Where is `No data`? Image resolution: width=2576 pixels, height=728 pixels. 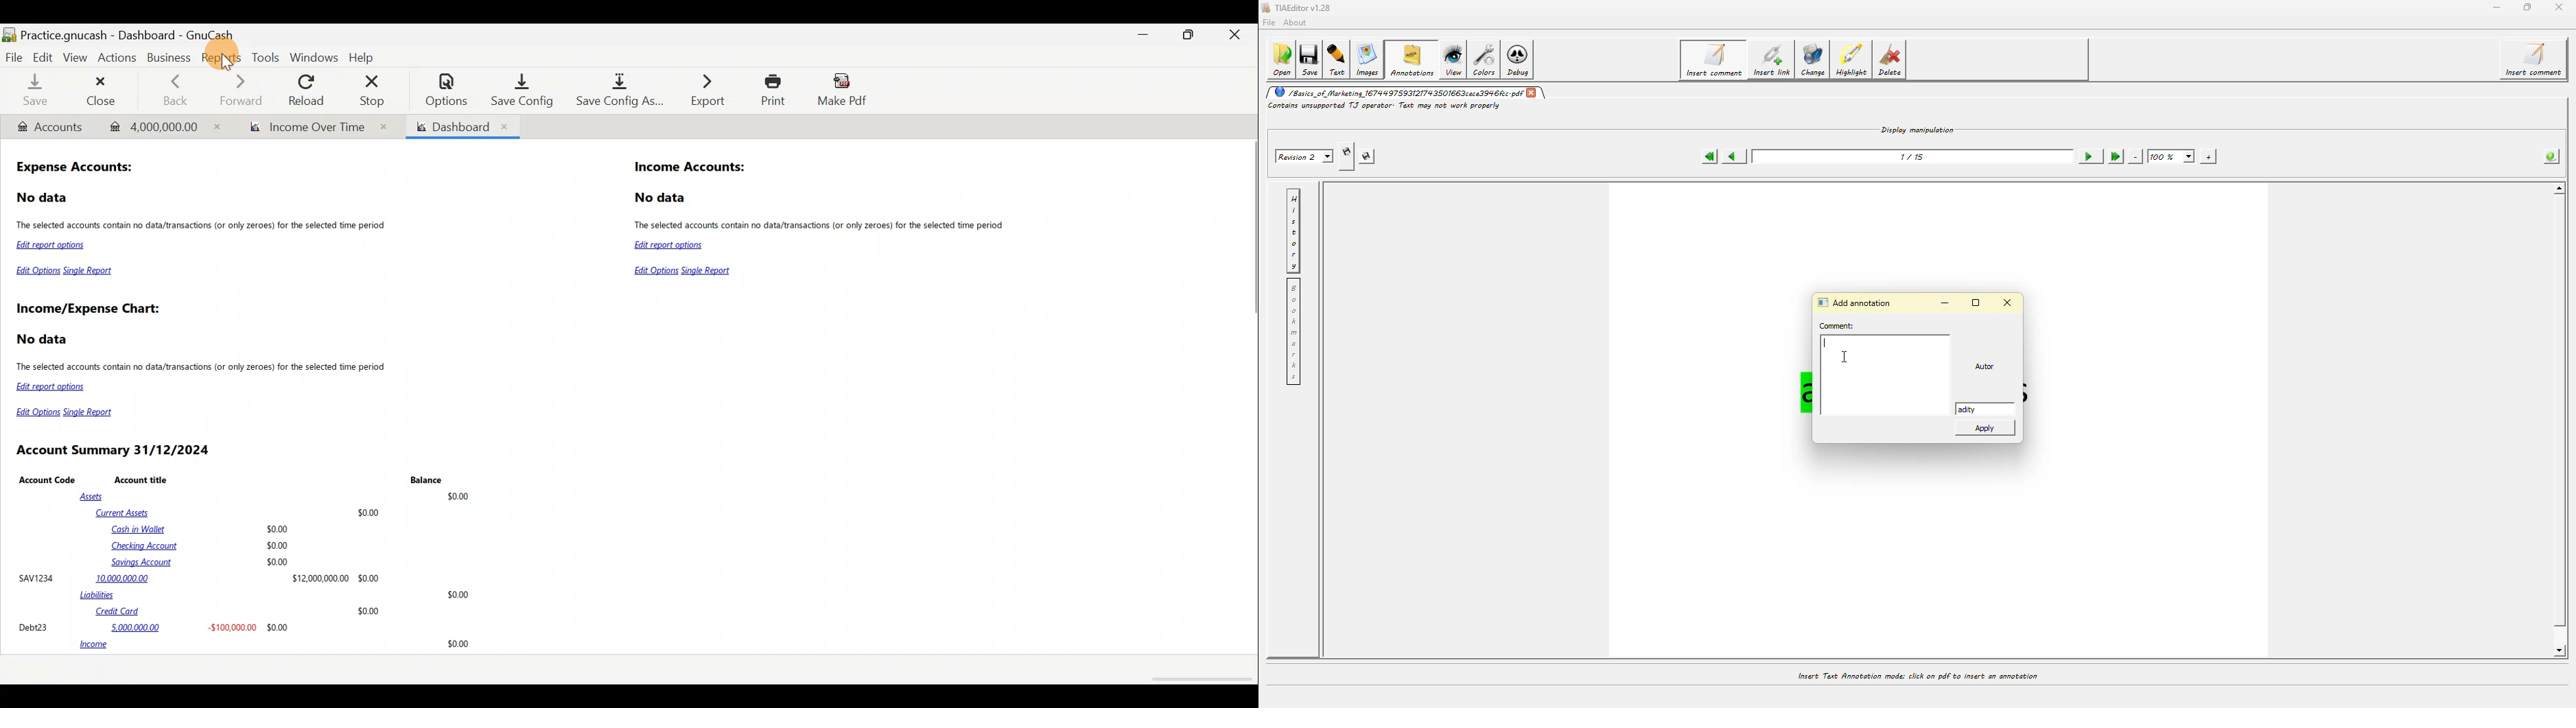
No data is located at coordinates (662, 198).